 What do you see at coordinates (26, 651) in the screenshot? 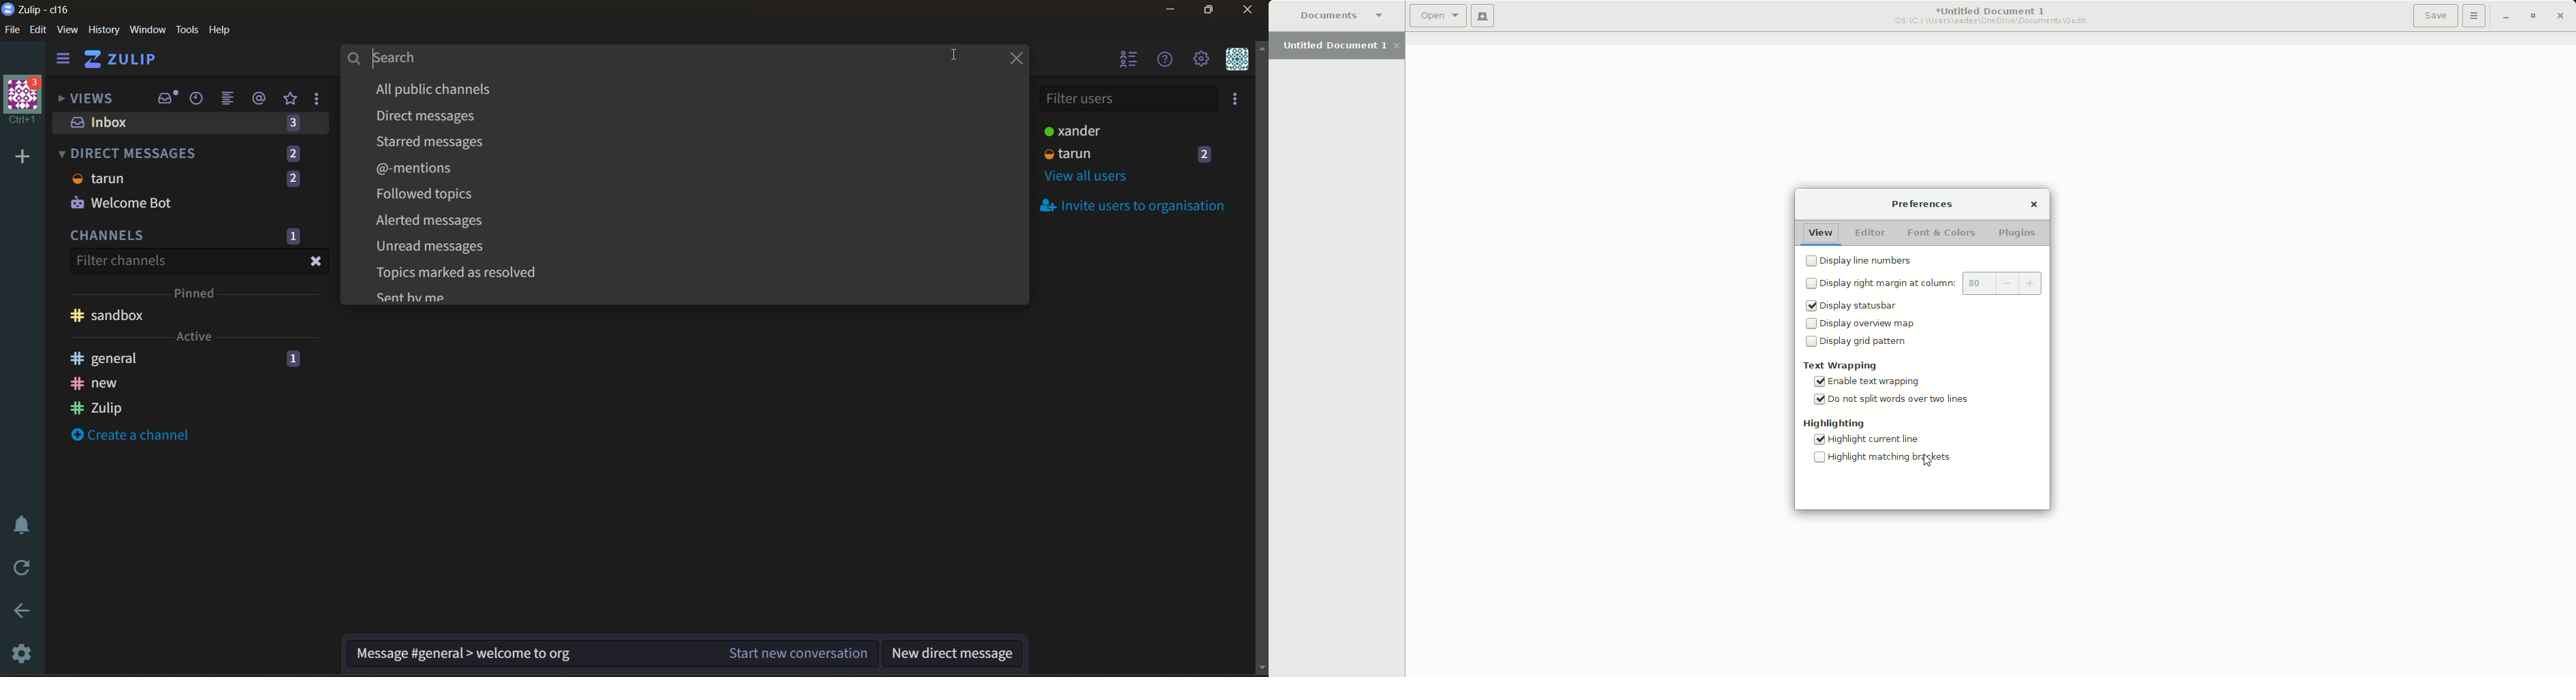
I see `settings` at bounding box center [26, 651].